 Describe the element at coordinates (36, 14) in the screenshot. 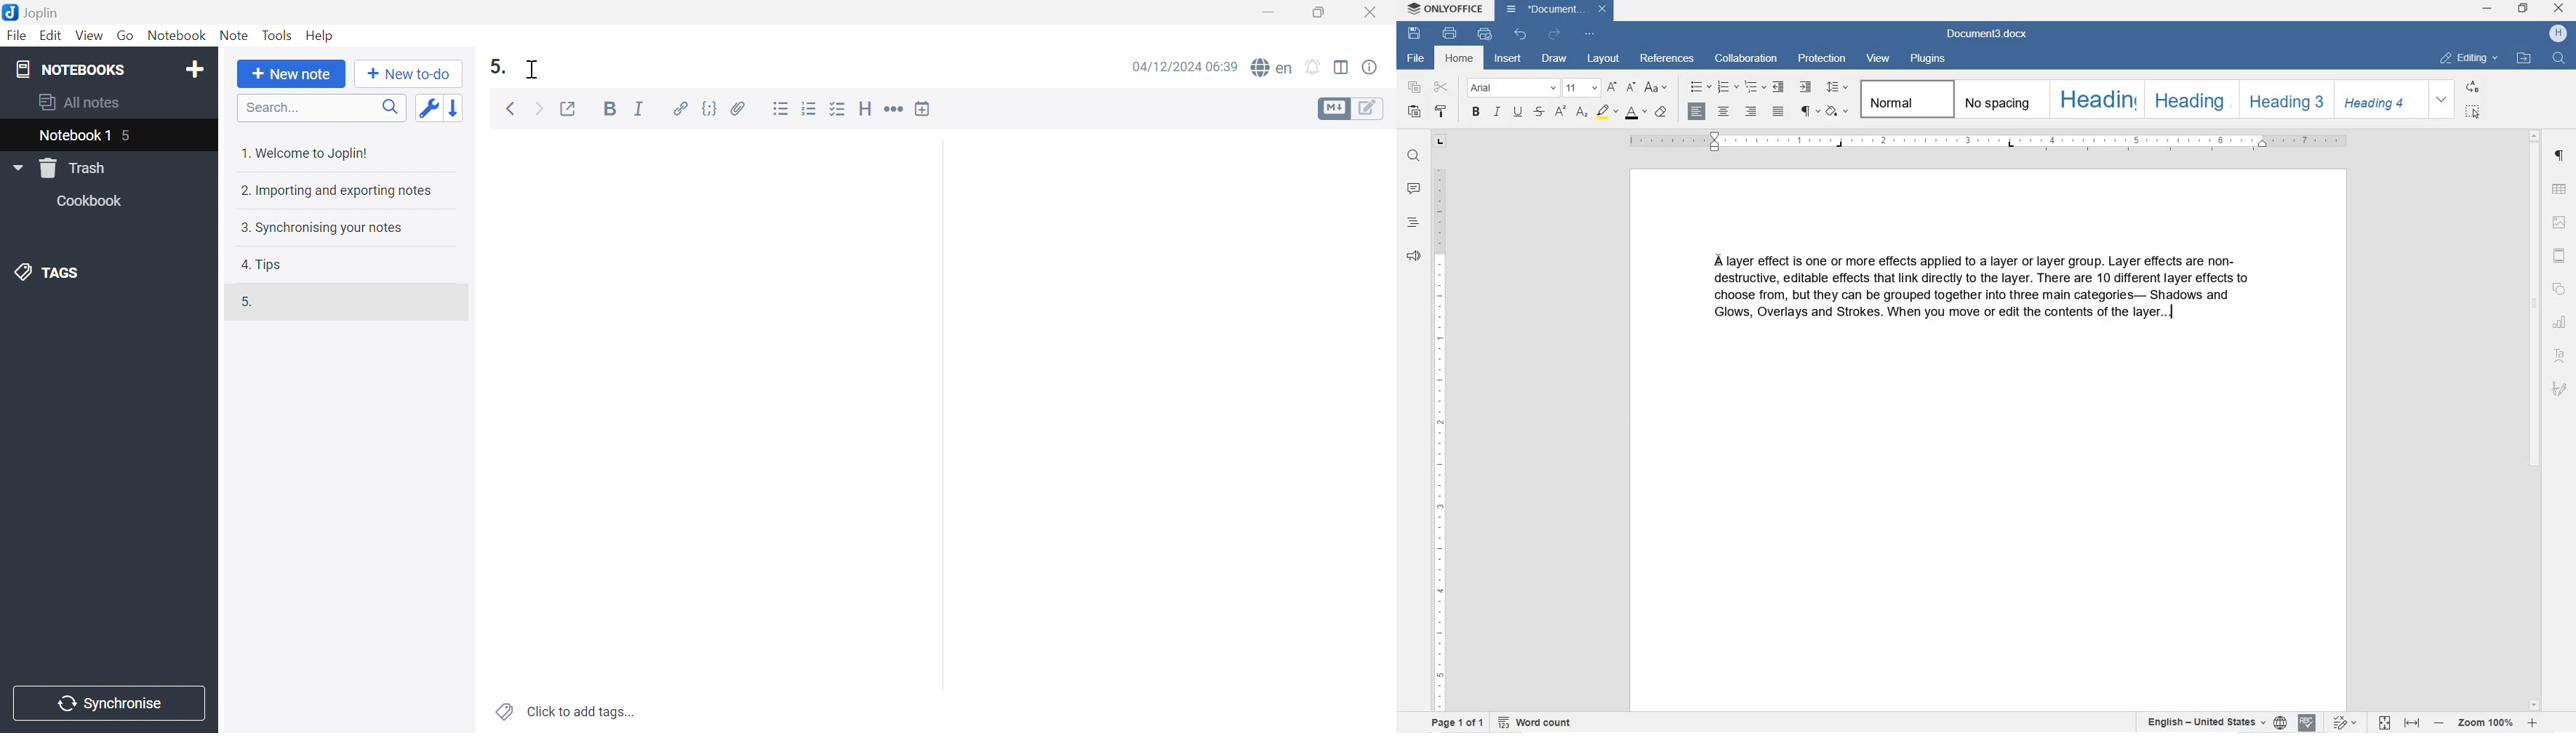

I see `Joplin` at that location.